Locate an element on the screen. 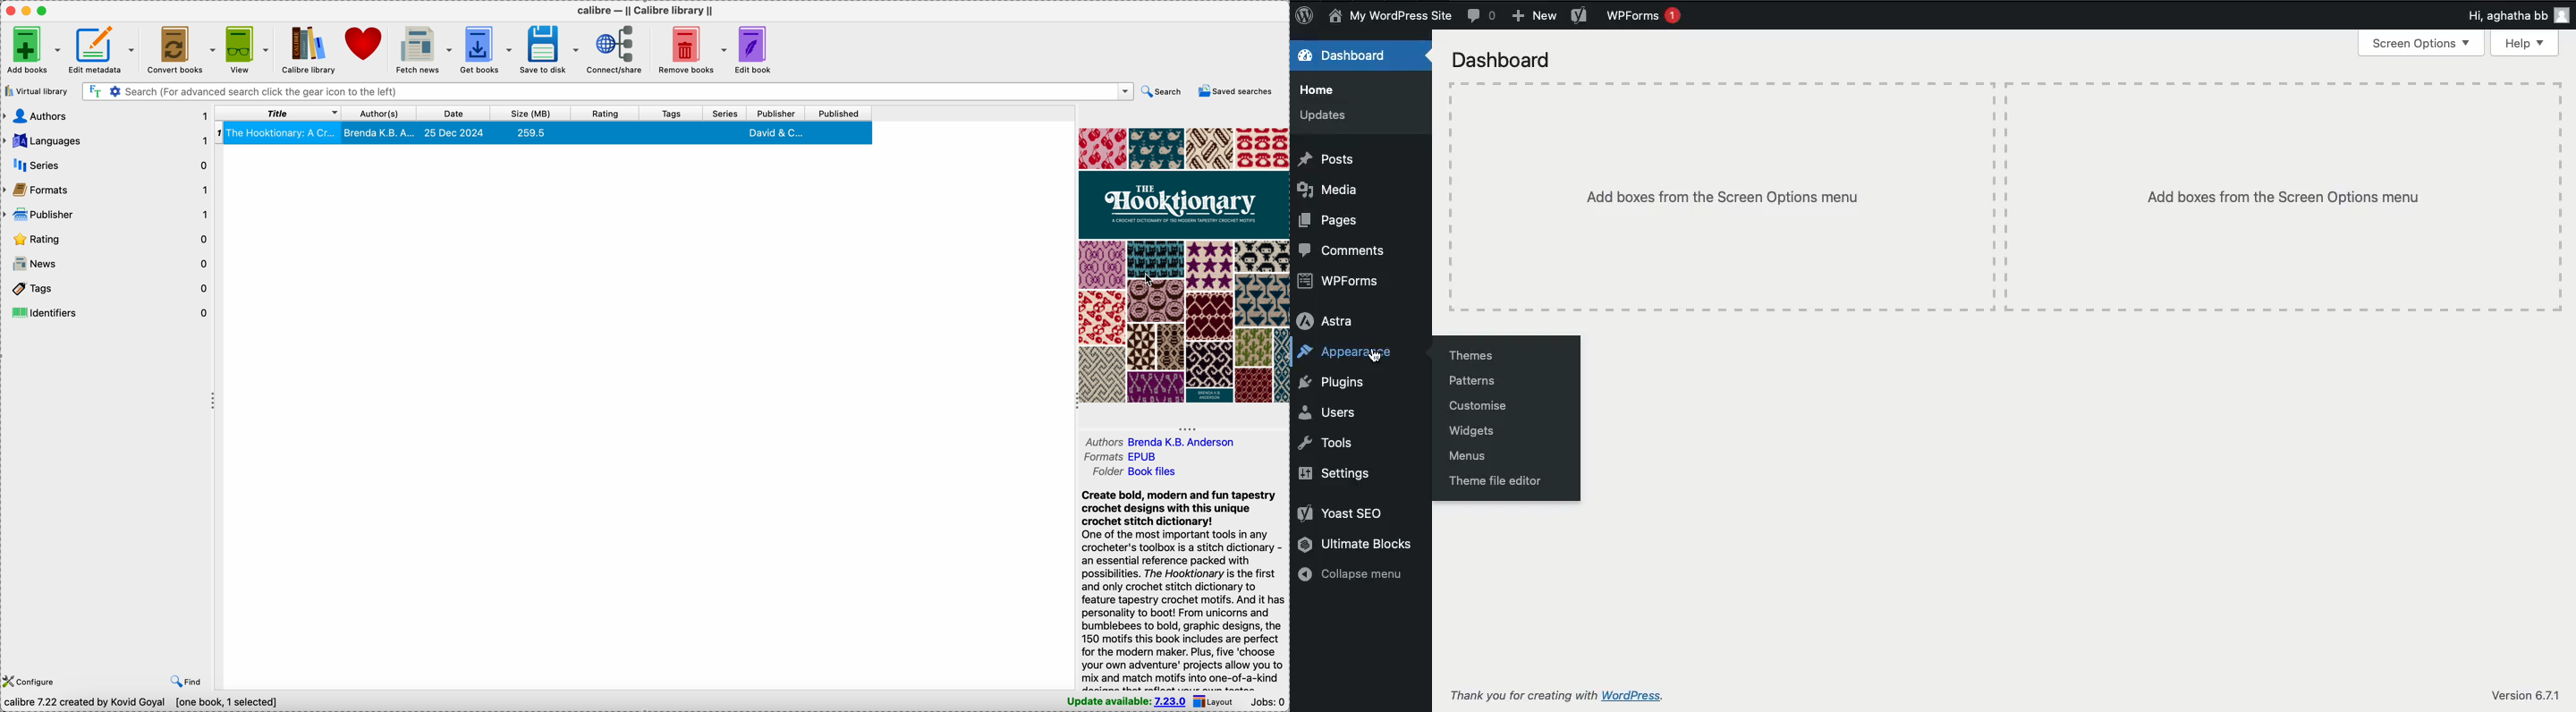  cursor is located at coordinates (1142, 279).